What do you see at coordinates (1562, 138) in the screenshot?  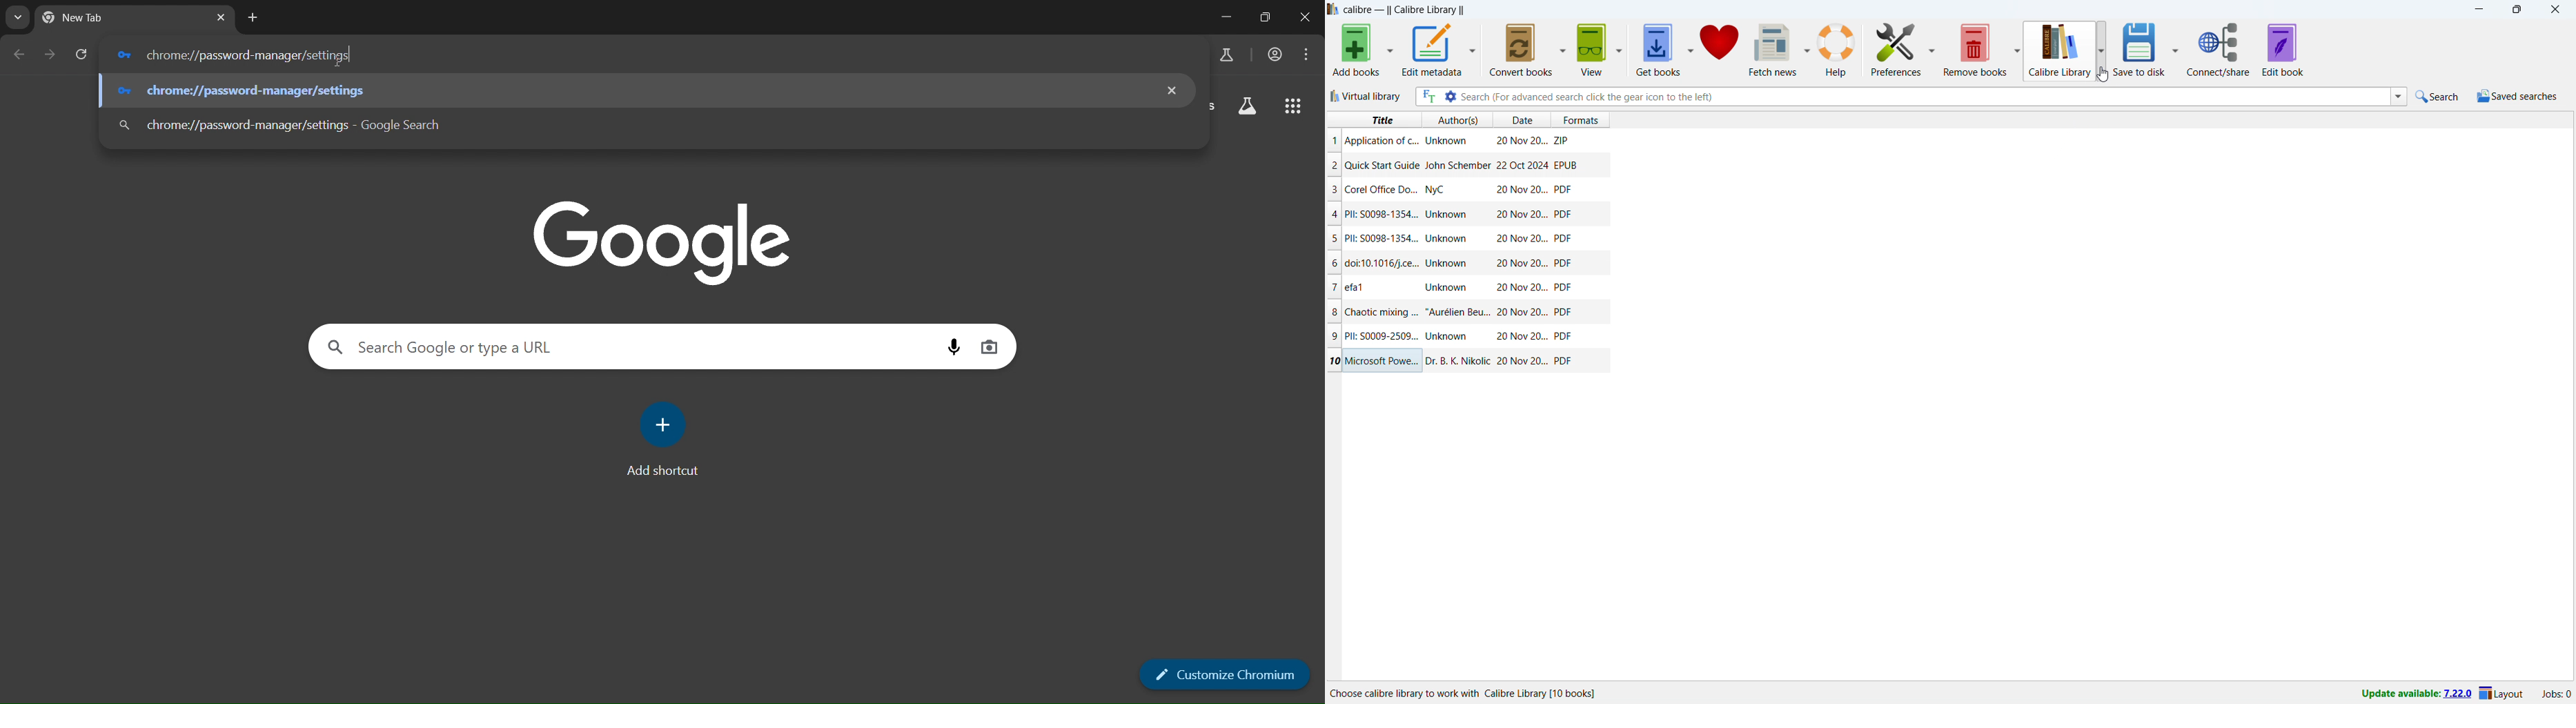 I see `ZIP` at bounding box center [1562, 138].